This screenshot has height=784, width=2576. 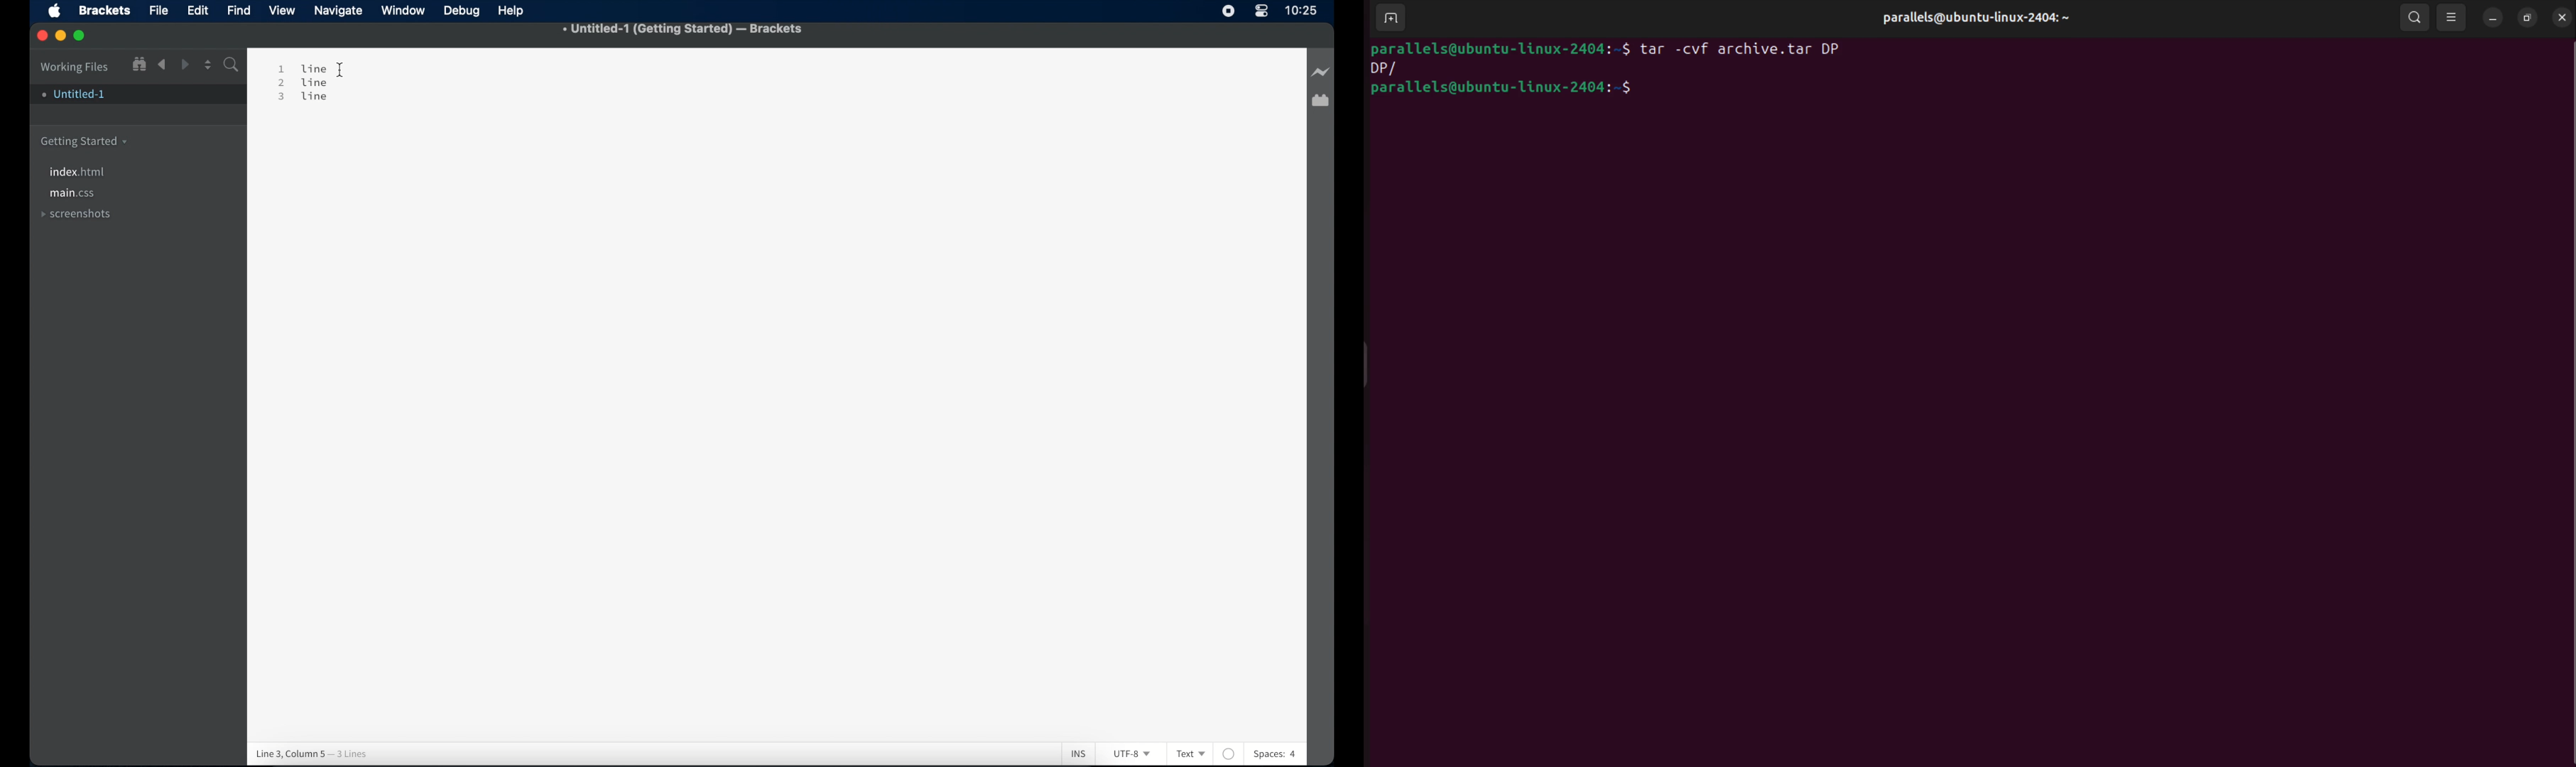 What do you see at coordinates (1297, 754) in the screenshot?
I see `spaces:  4` at bounding box center [1297, 754].